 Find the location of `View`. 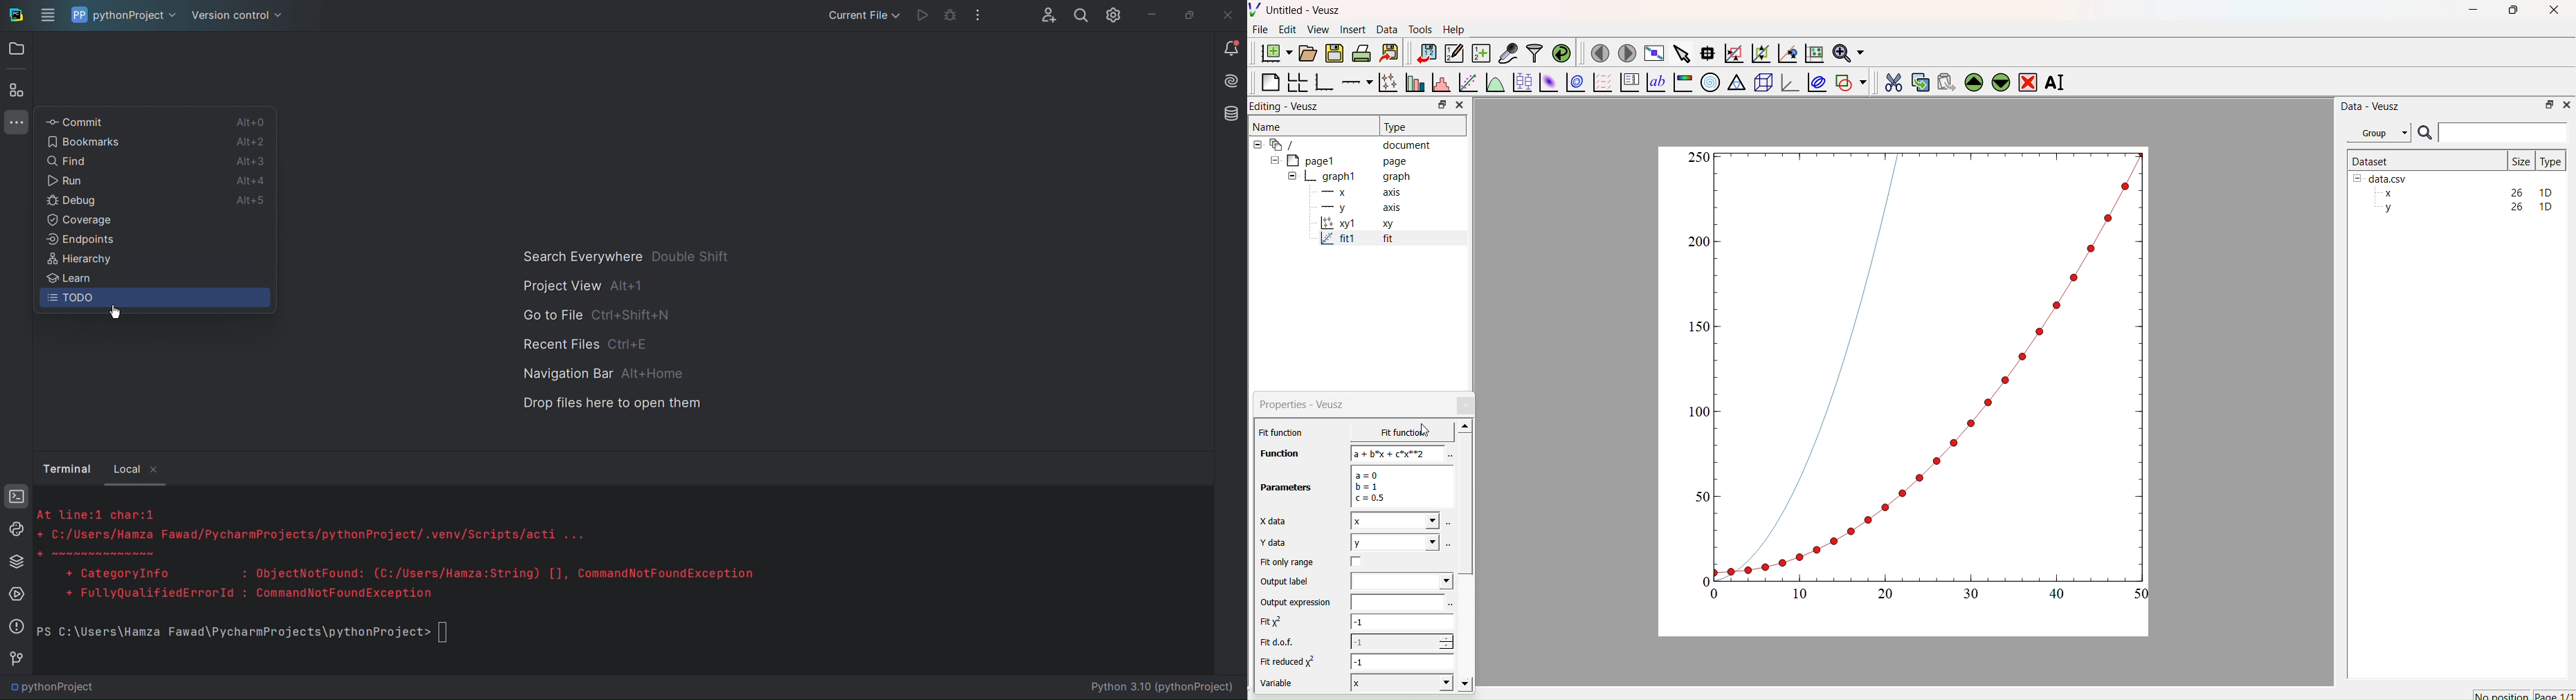

View is located at coordinates (1317, 28).